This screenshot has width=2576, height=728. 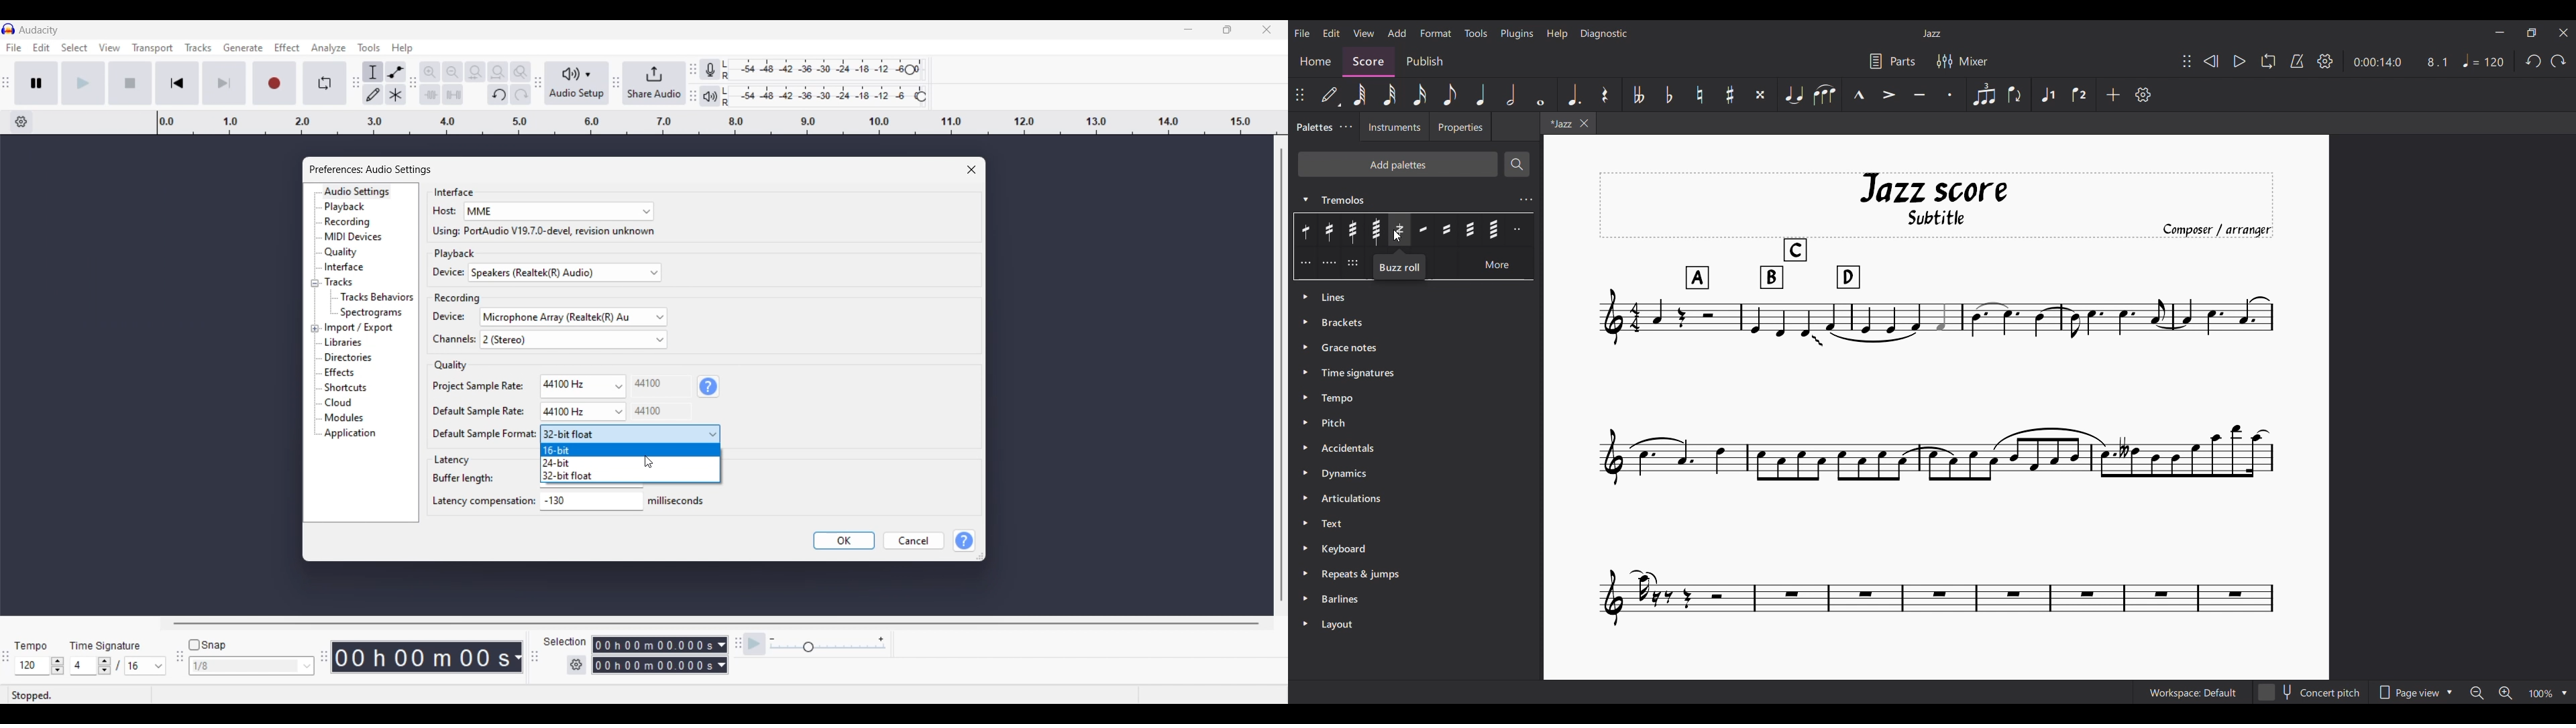 I want to click on Pitch, so click(x=1416, y=424).